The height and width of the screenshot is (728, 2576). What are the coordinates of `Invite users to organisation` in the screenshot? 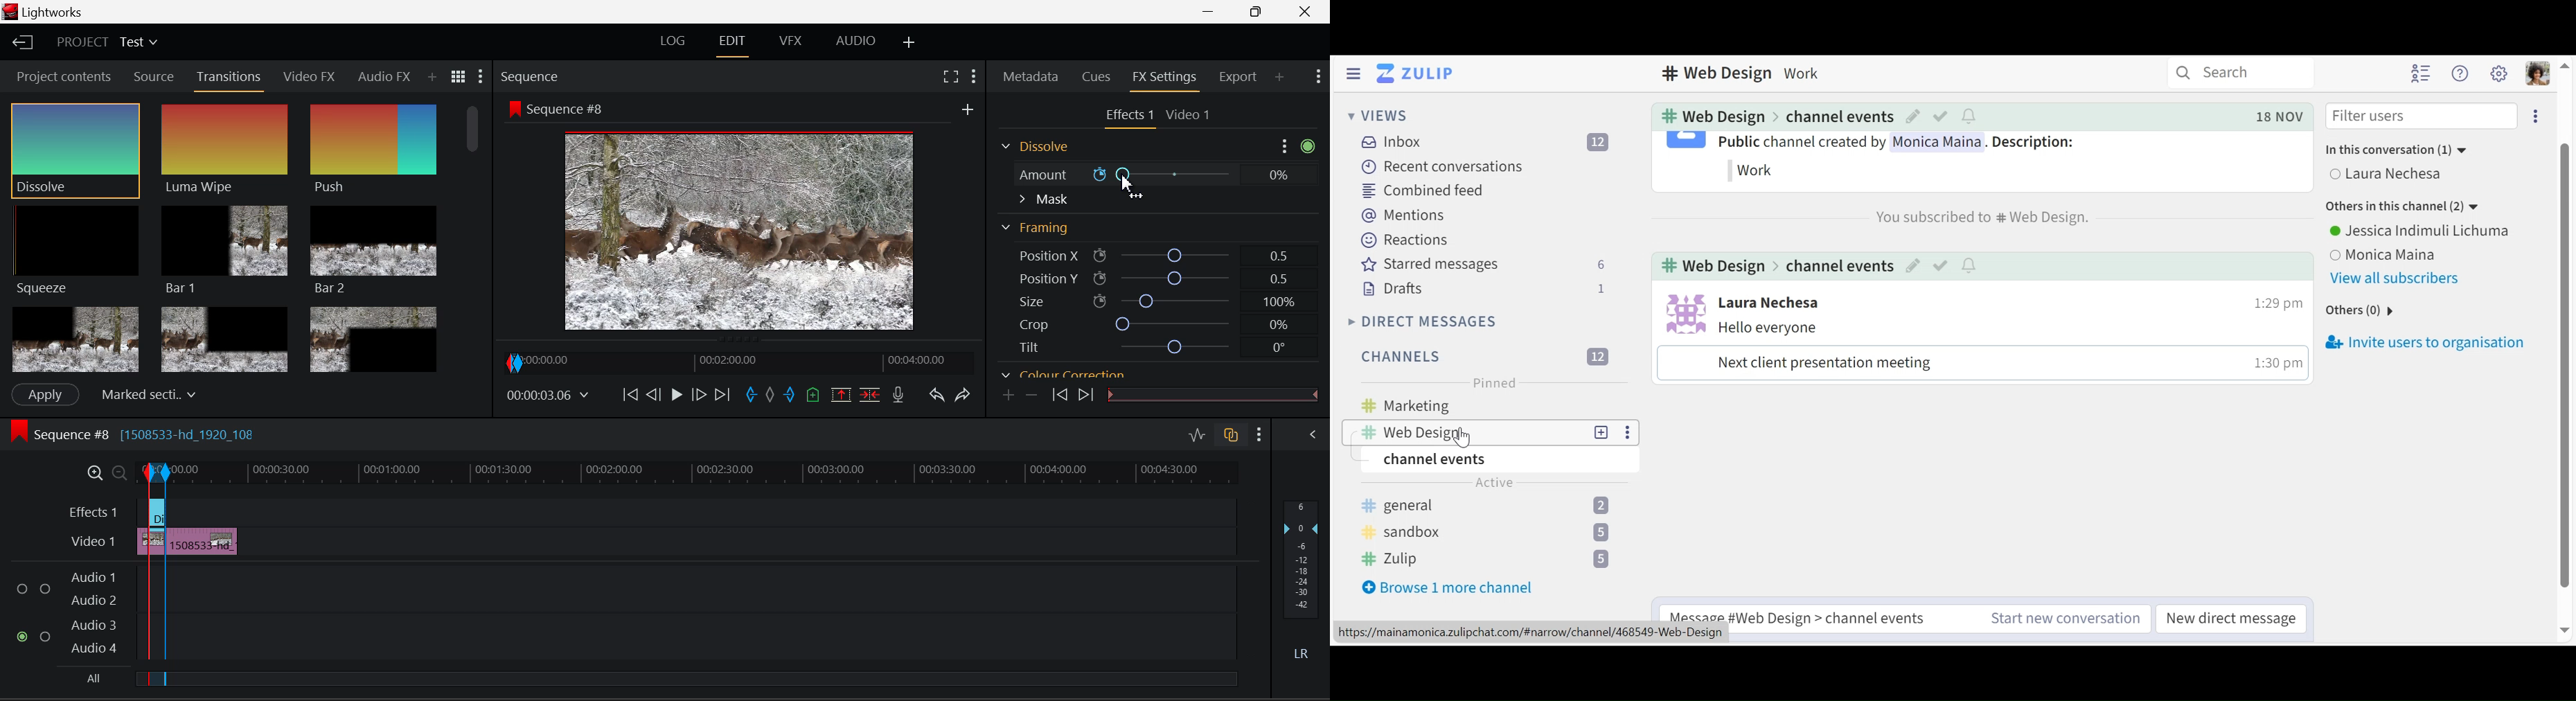 It's located at (2424, 343).